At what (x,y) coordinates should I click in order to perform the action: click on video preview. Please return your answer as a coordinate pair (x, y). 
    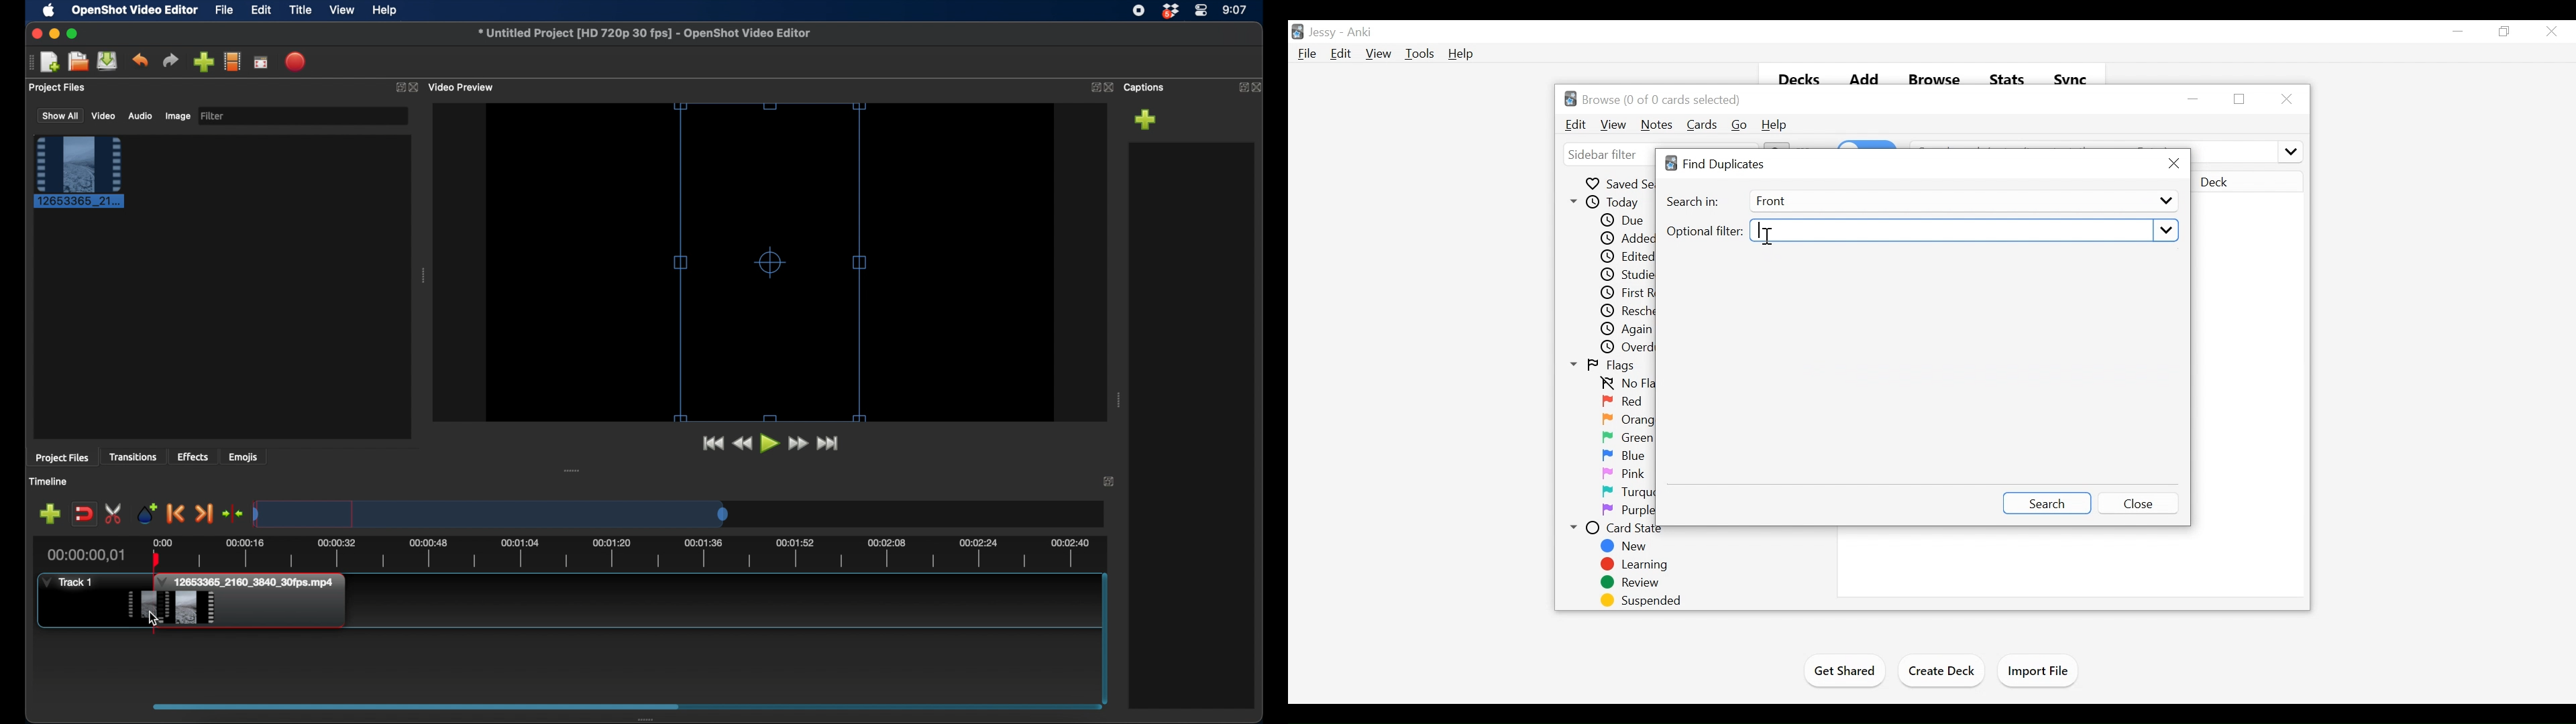
    Looking at the image, I should click on (464, 86).